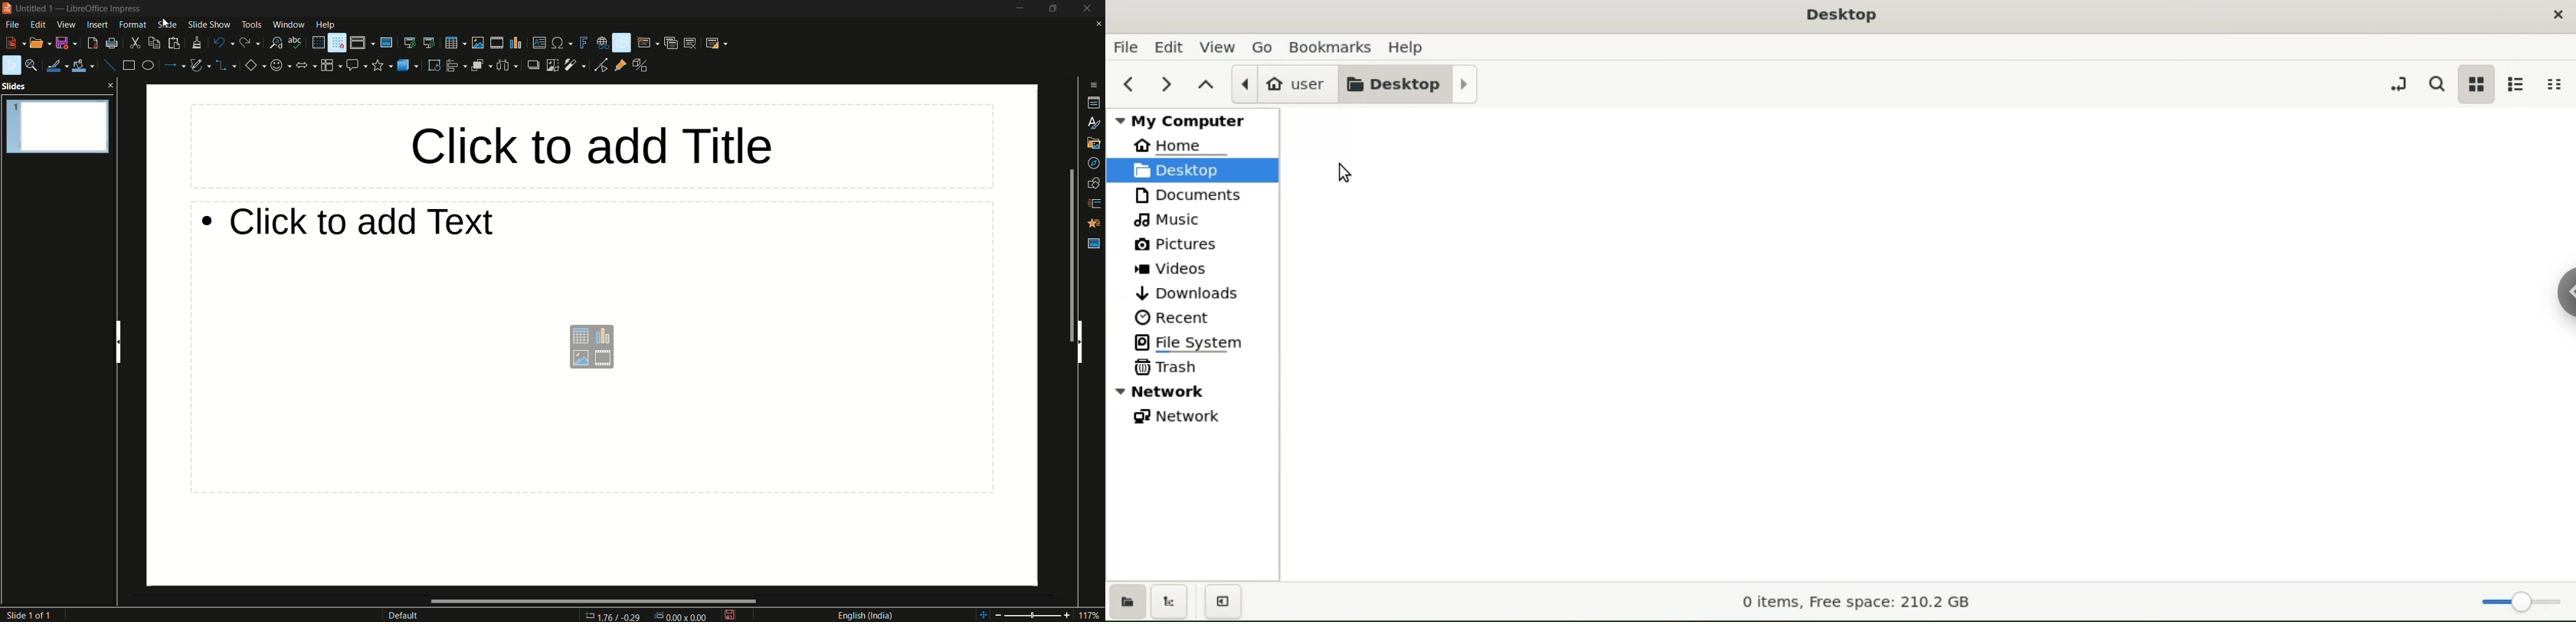 This screenshot has height=644, width=2576. What do you see at coordinates (409, 43) in the screenshot?
I see `start from first slide` at bounding box center [409, 43].